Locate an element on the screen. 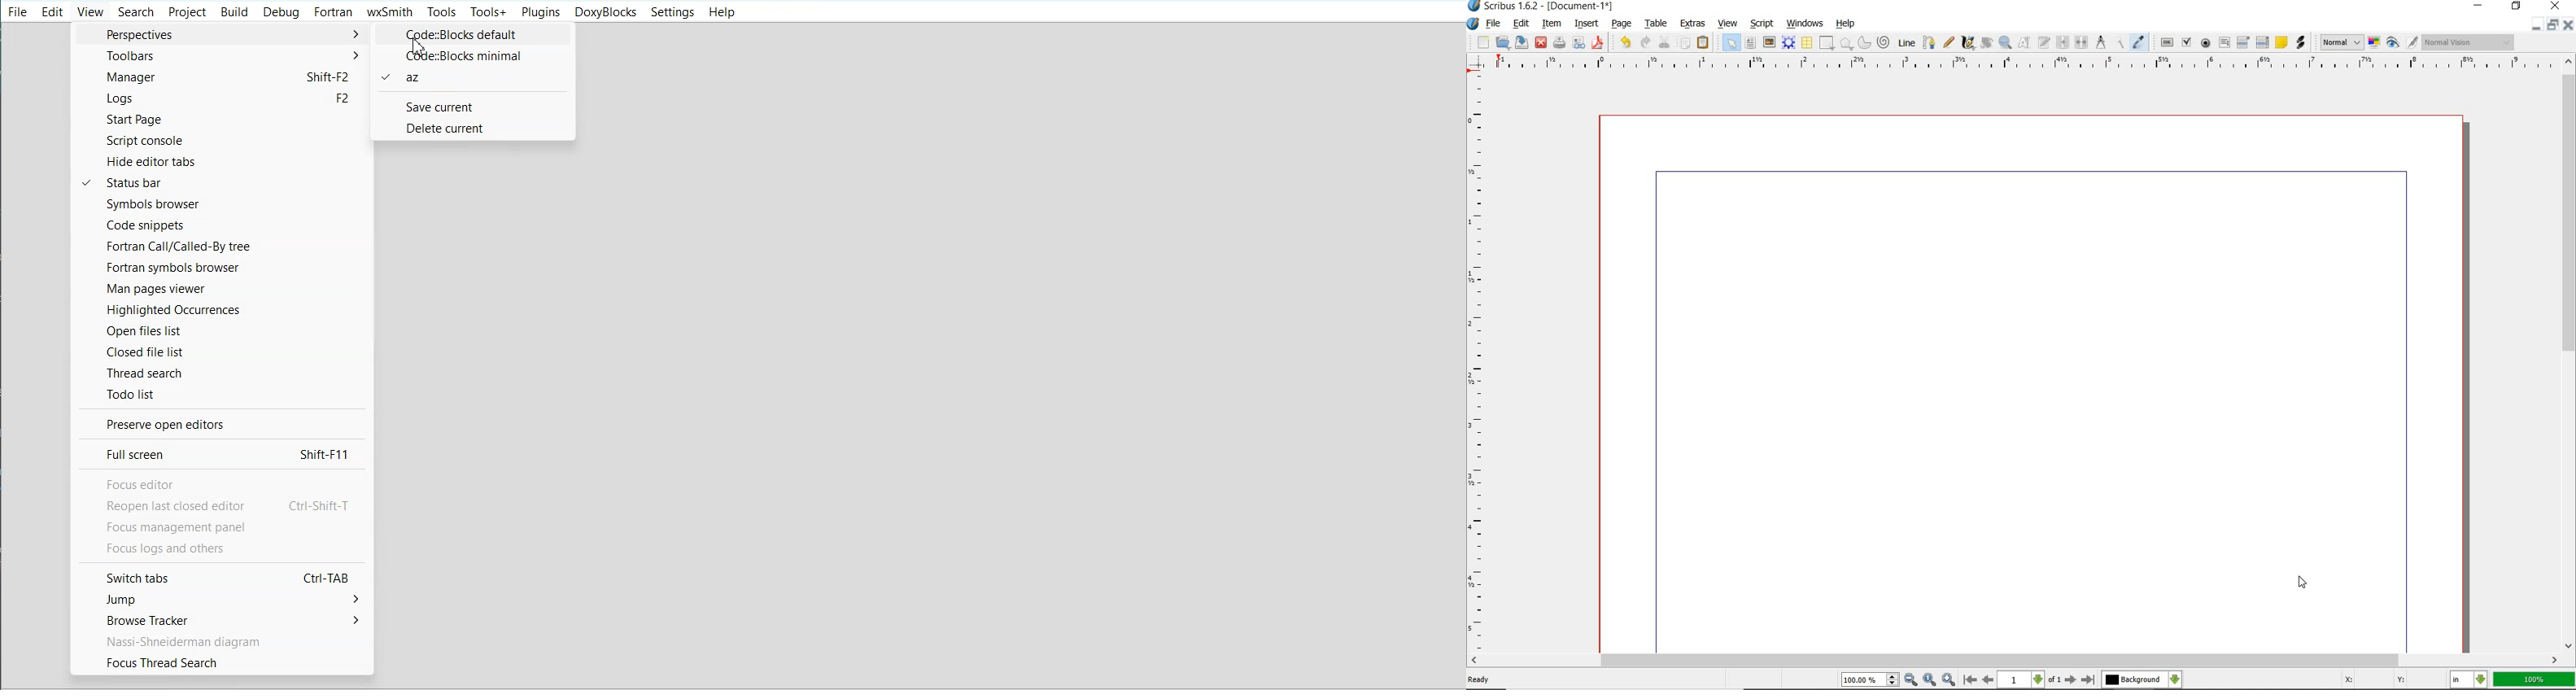 This screenshot has height=700, width=2576. Toolbars is located at coordinates (223, 57).